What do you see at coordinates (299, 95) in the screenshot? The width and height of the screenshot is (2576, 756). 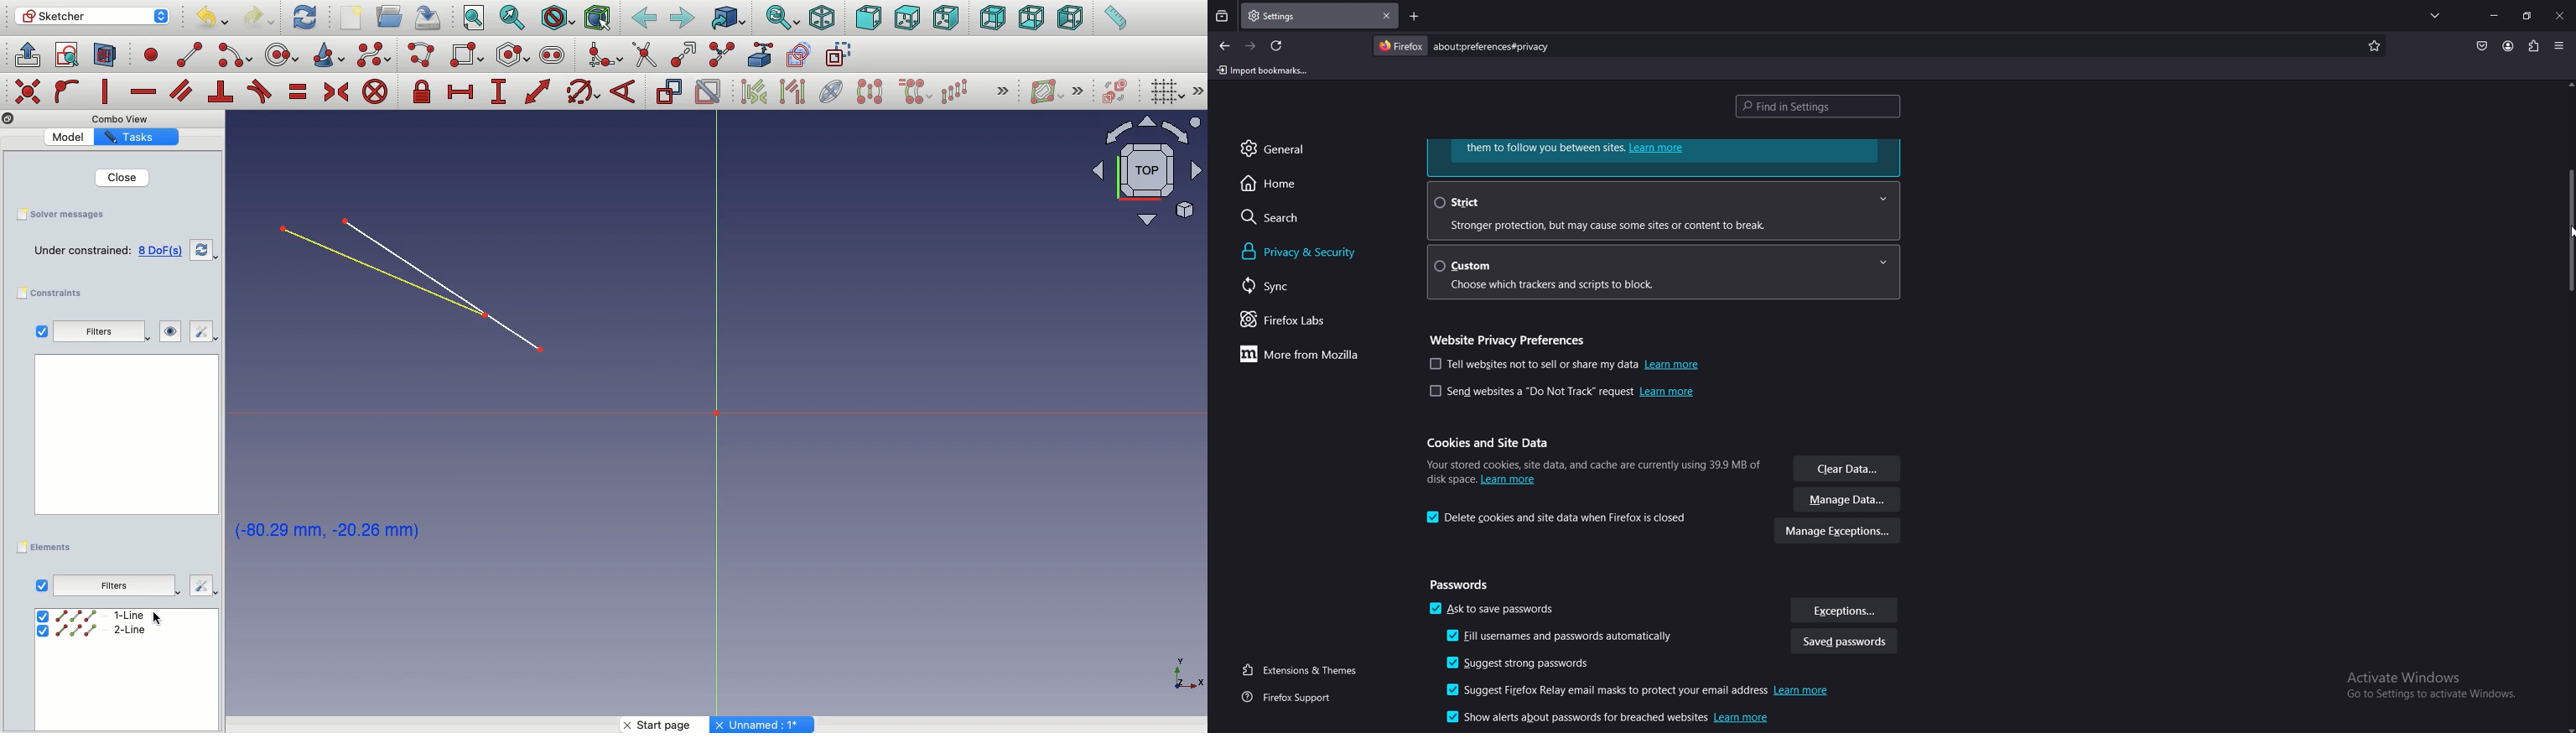 I see `Constrain equal` at bounding box center [299, 95].